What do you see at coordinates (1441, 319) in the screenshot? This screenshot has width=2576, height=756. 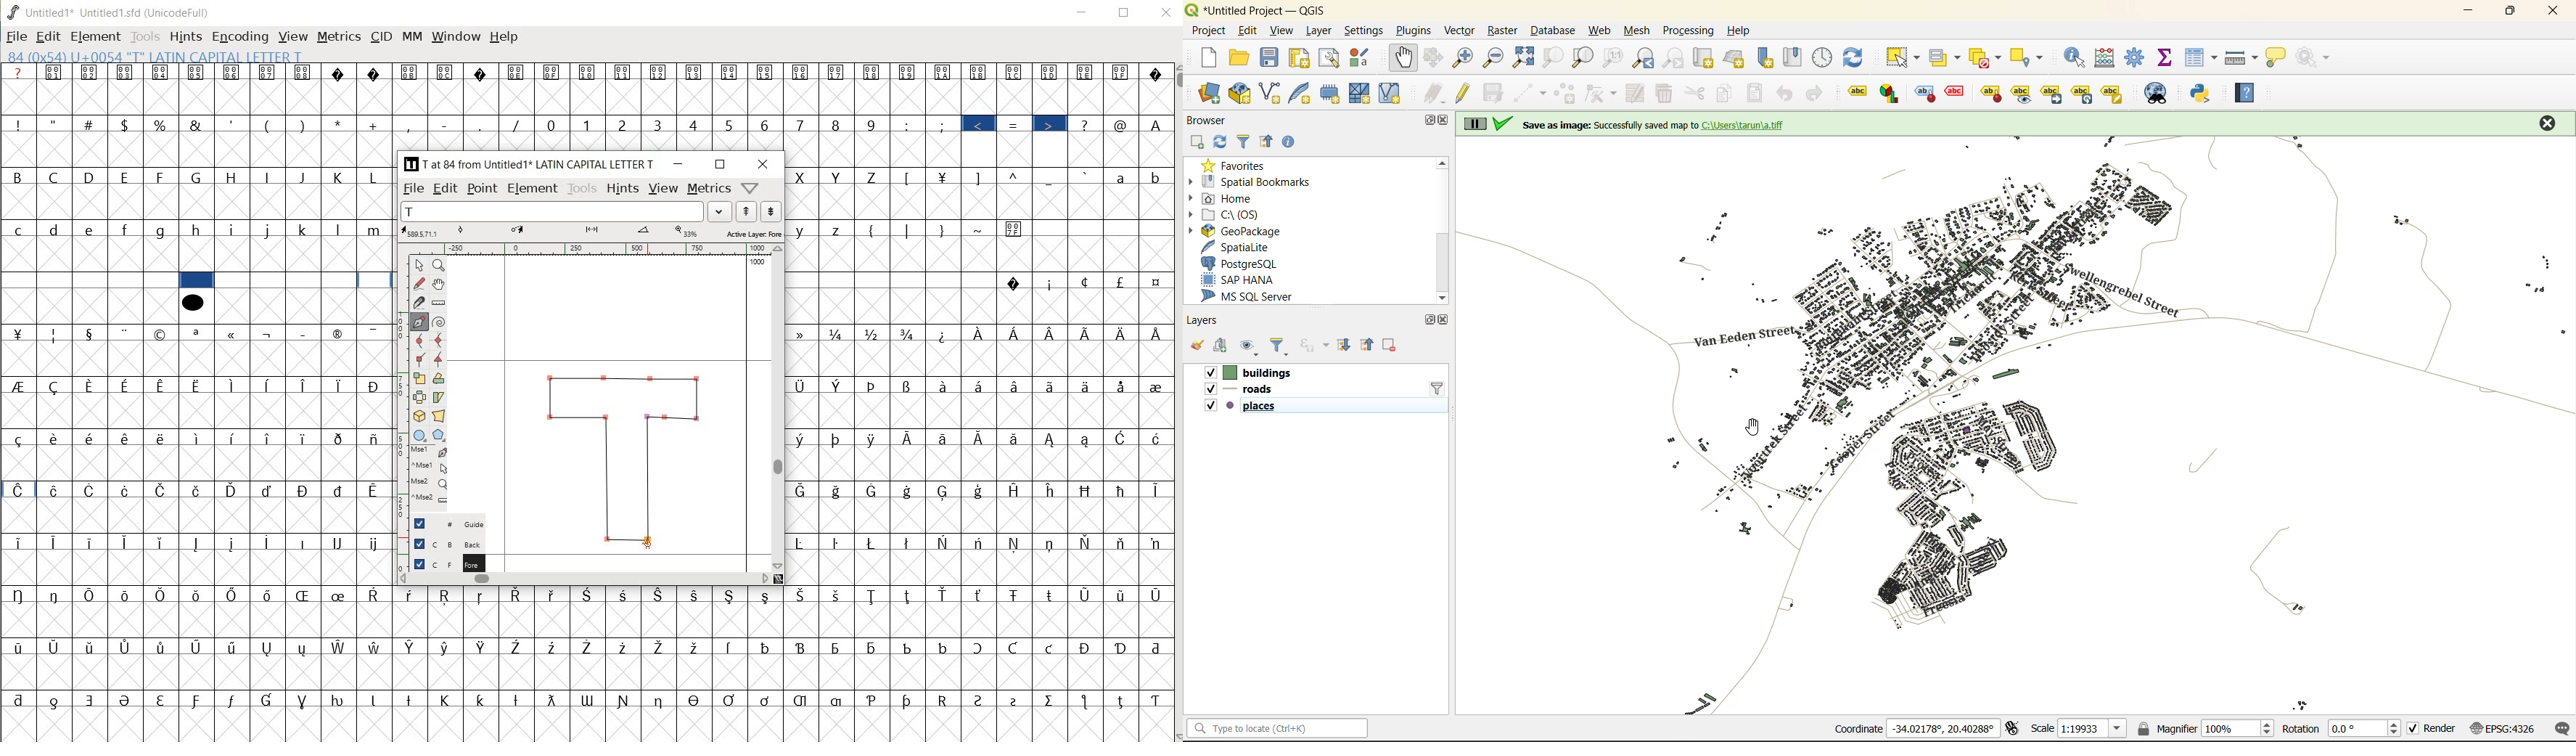 I see `close` at bounding box center [1441, 319].